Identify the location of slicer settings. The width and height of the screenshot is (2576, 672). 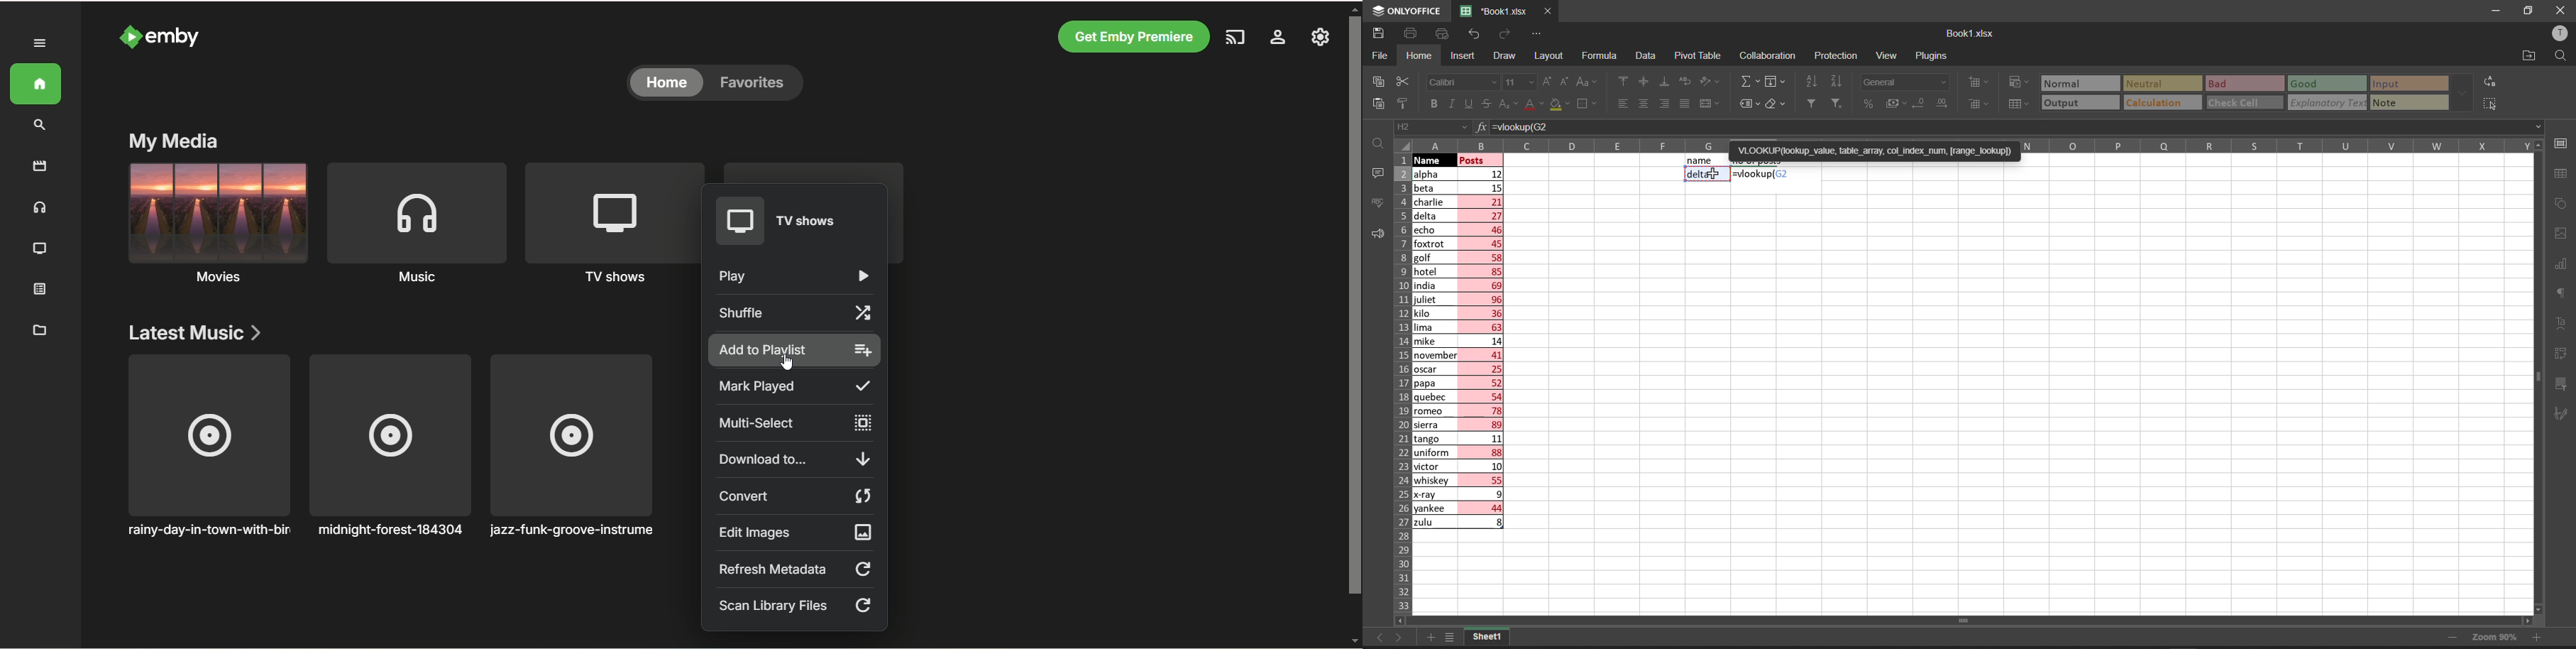
(2567, 381).